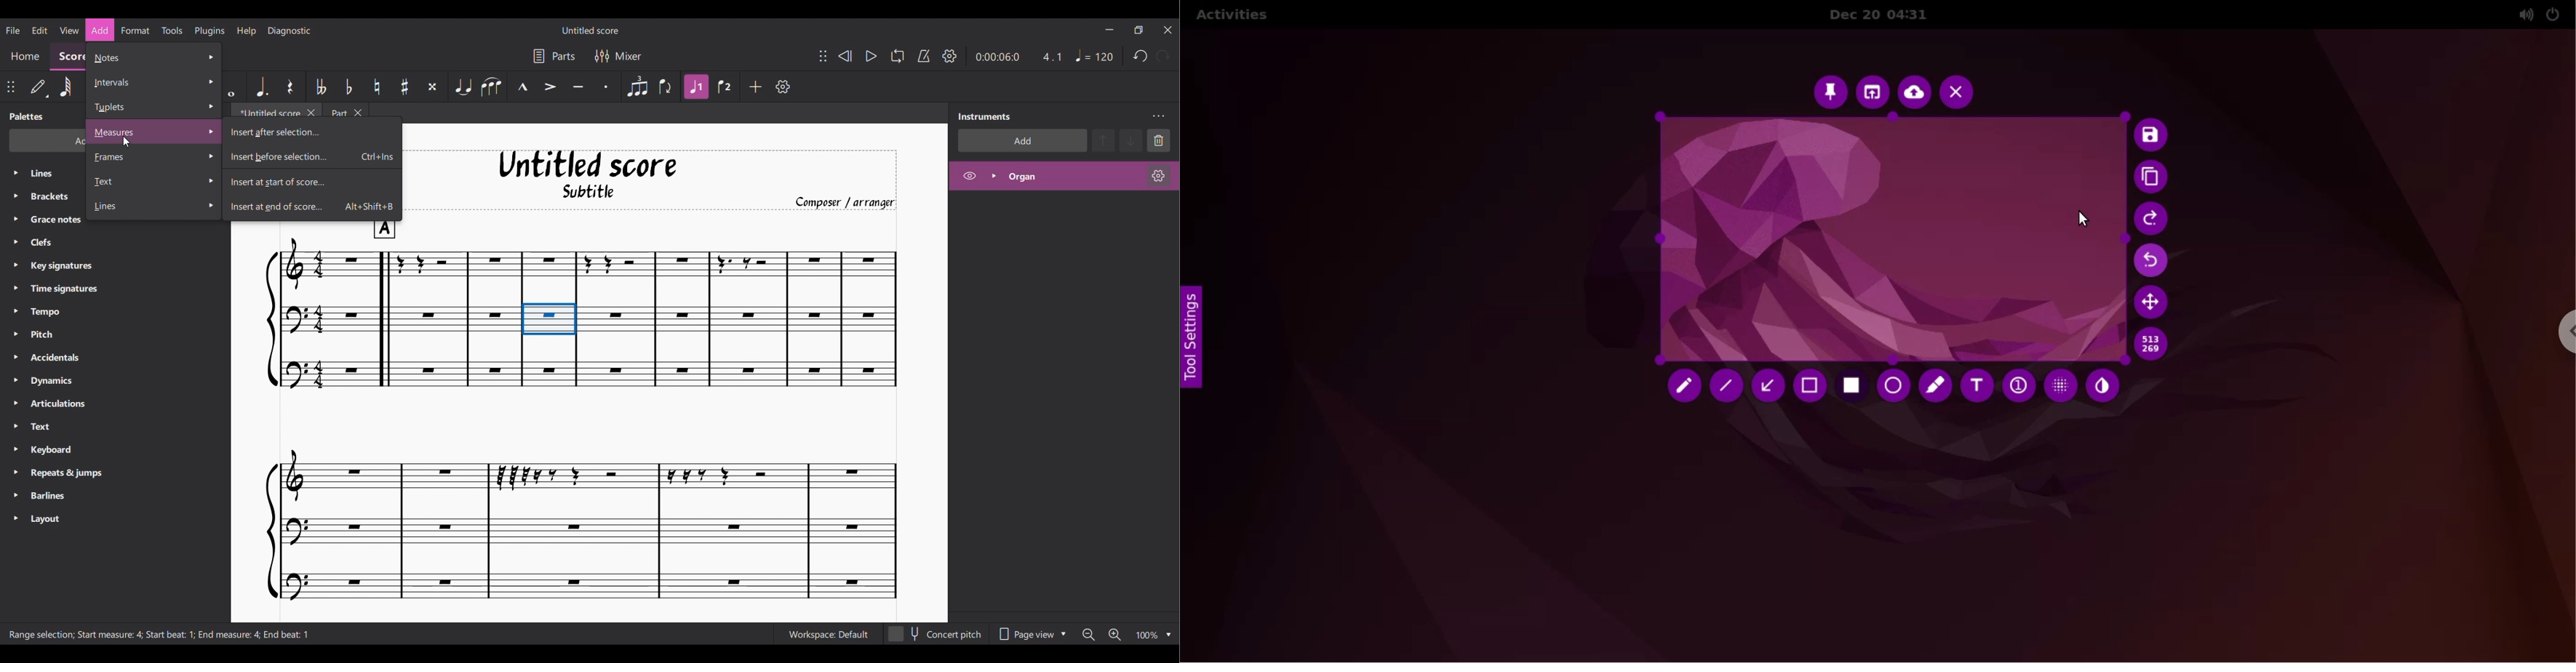 Image resolution: width=2576 pixels, height=672 pixels. What do you see at coordinates (491, 87) in the screenshot?
I see `Slur` at bounding box center [491, 87].